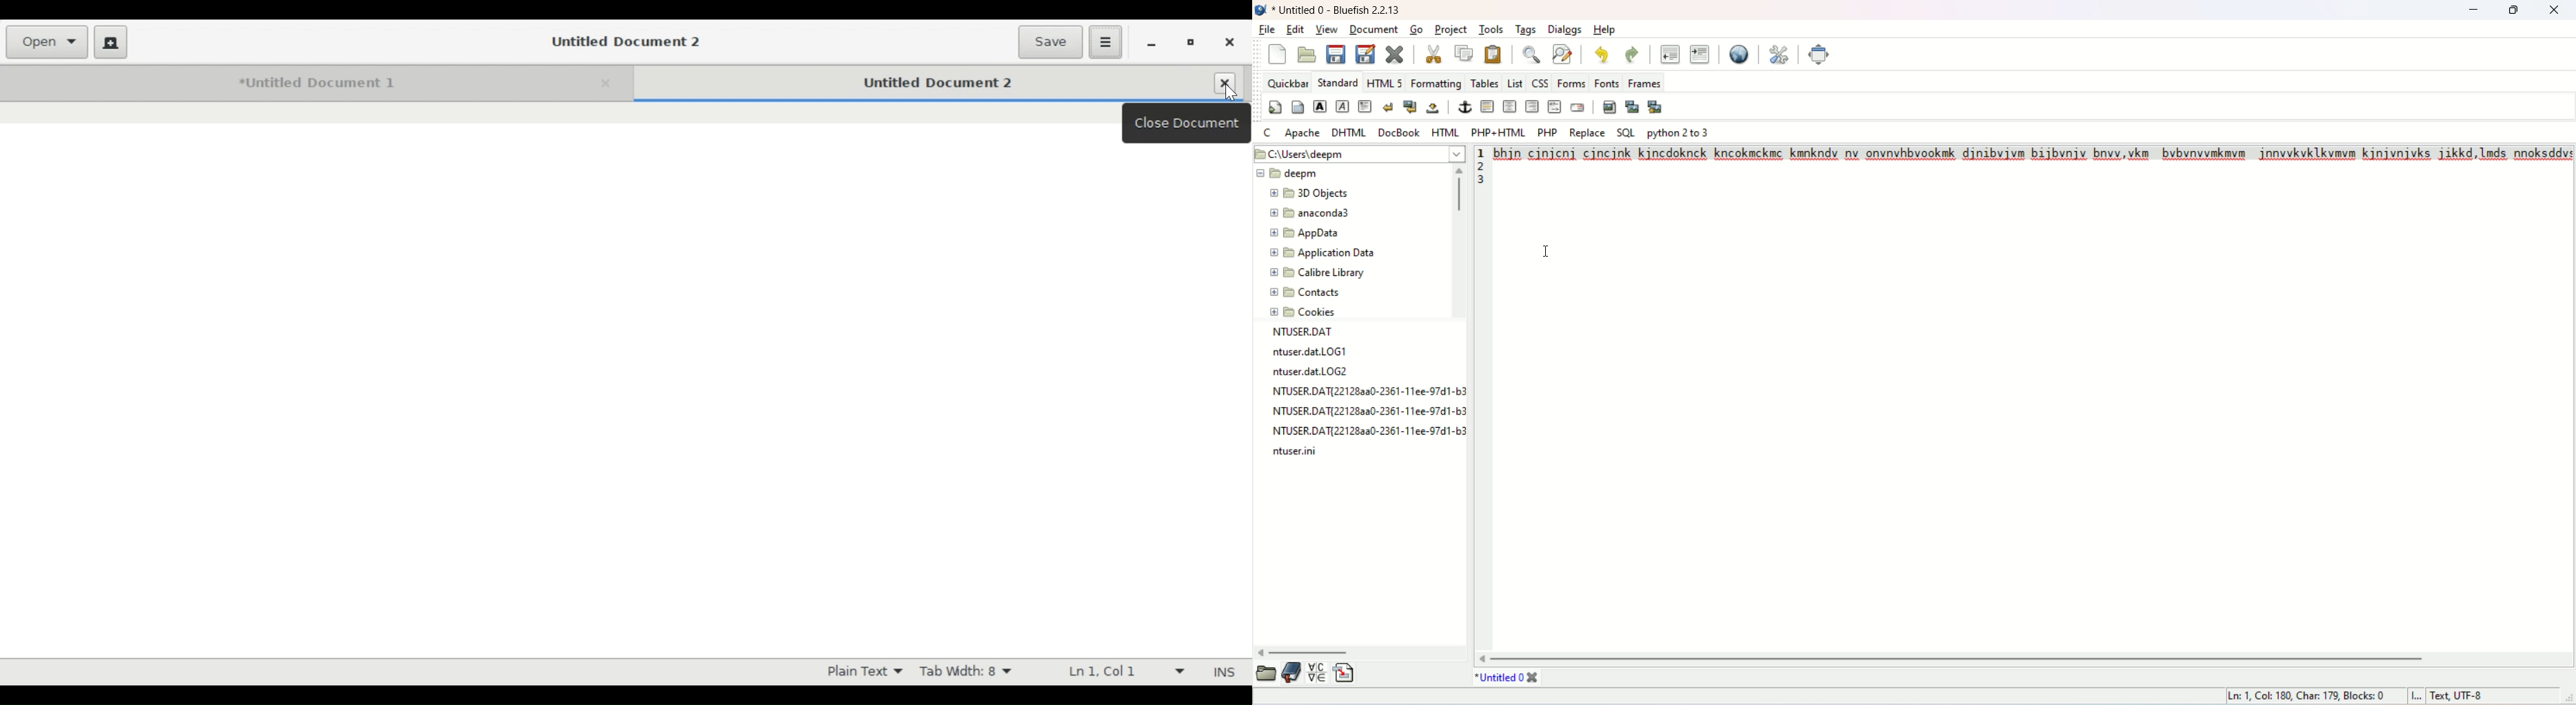 The height and width of the screenshot is (728, 2576). I want to click on STANDARD, so click(1338, 84).